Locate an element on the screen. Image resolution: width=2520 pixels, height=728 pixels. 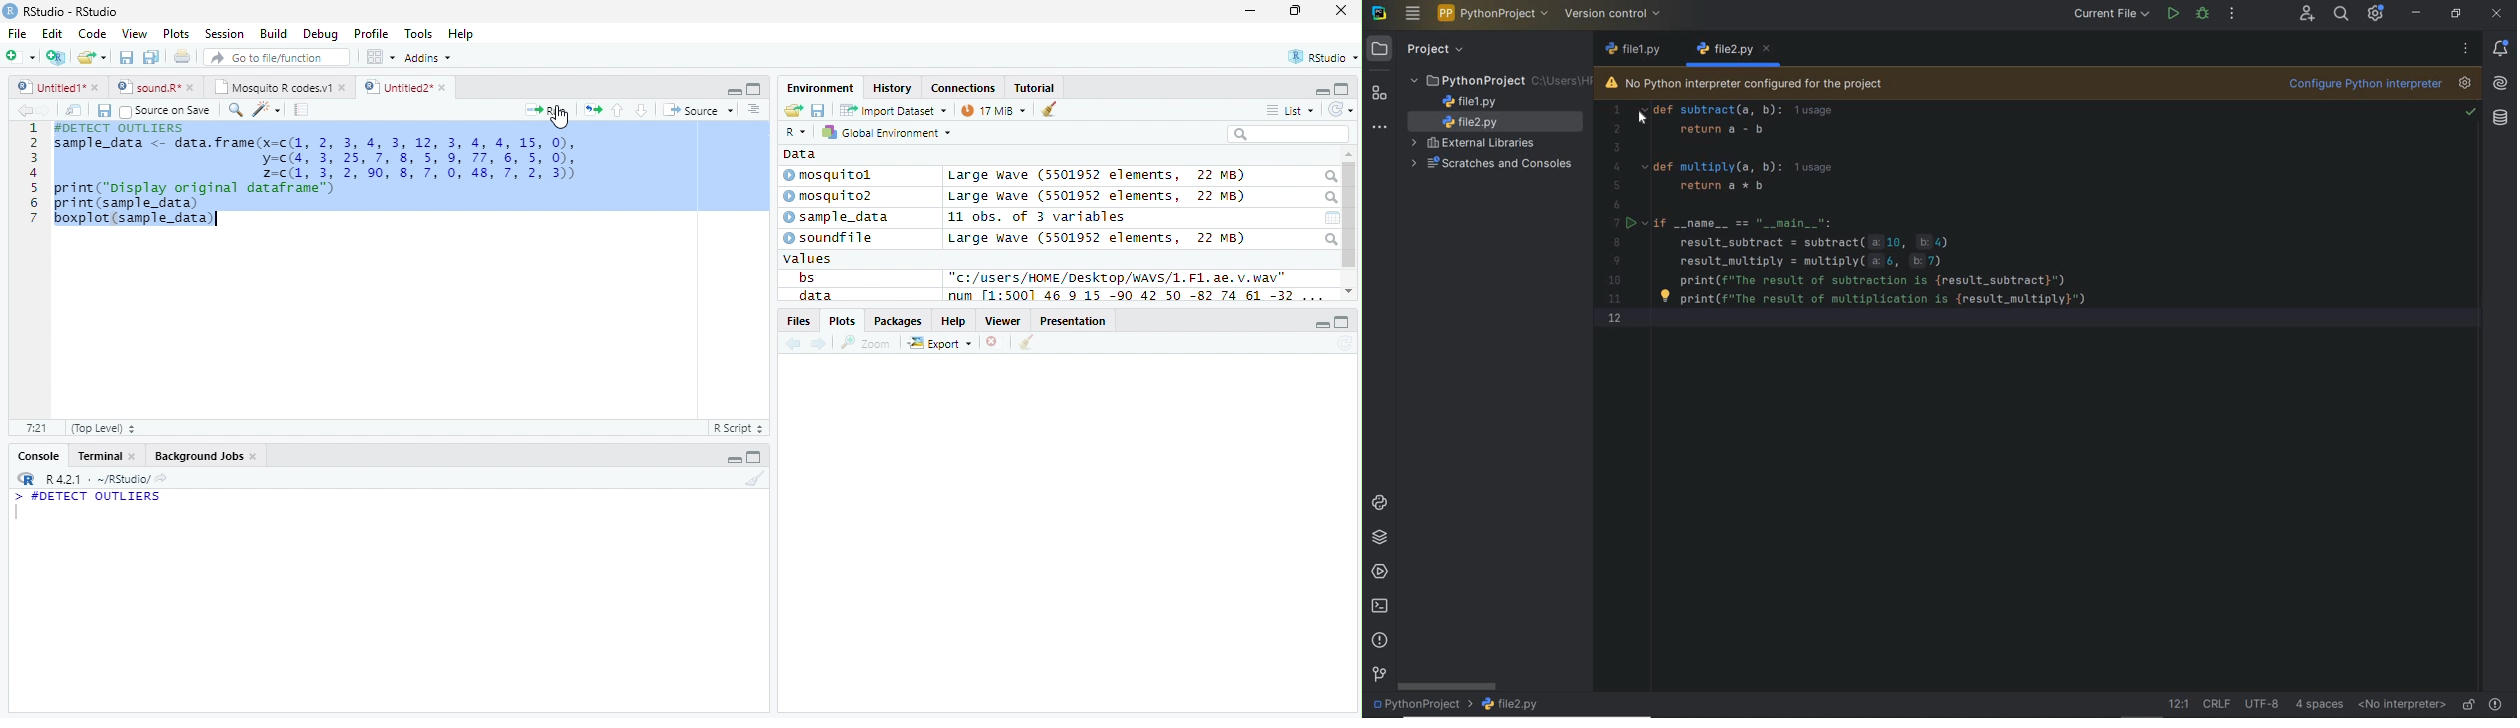
Folder is located at coordinates (793, 110).